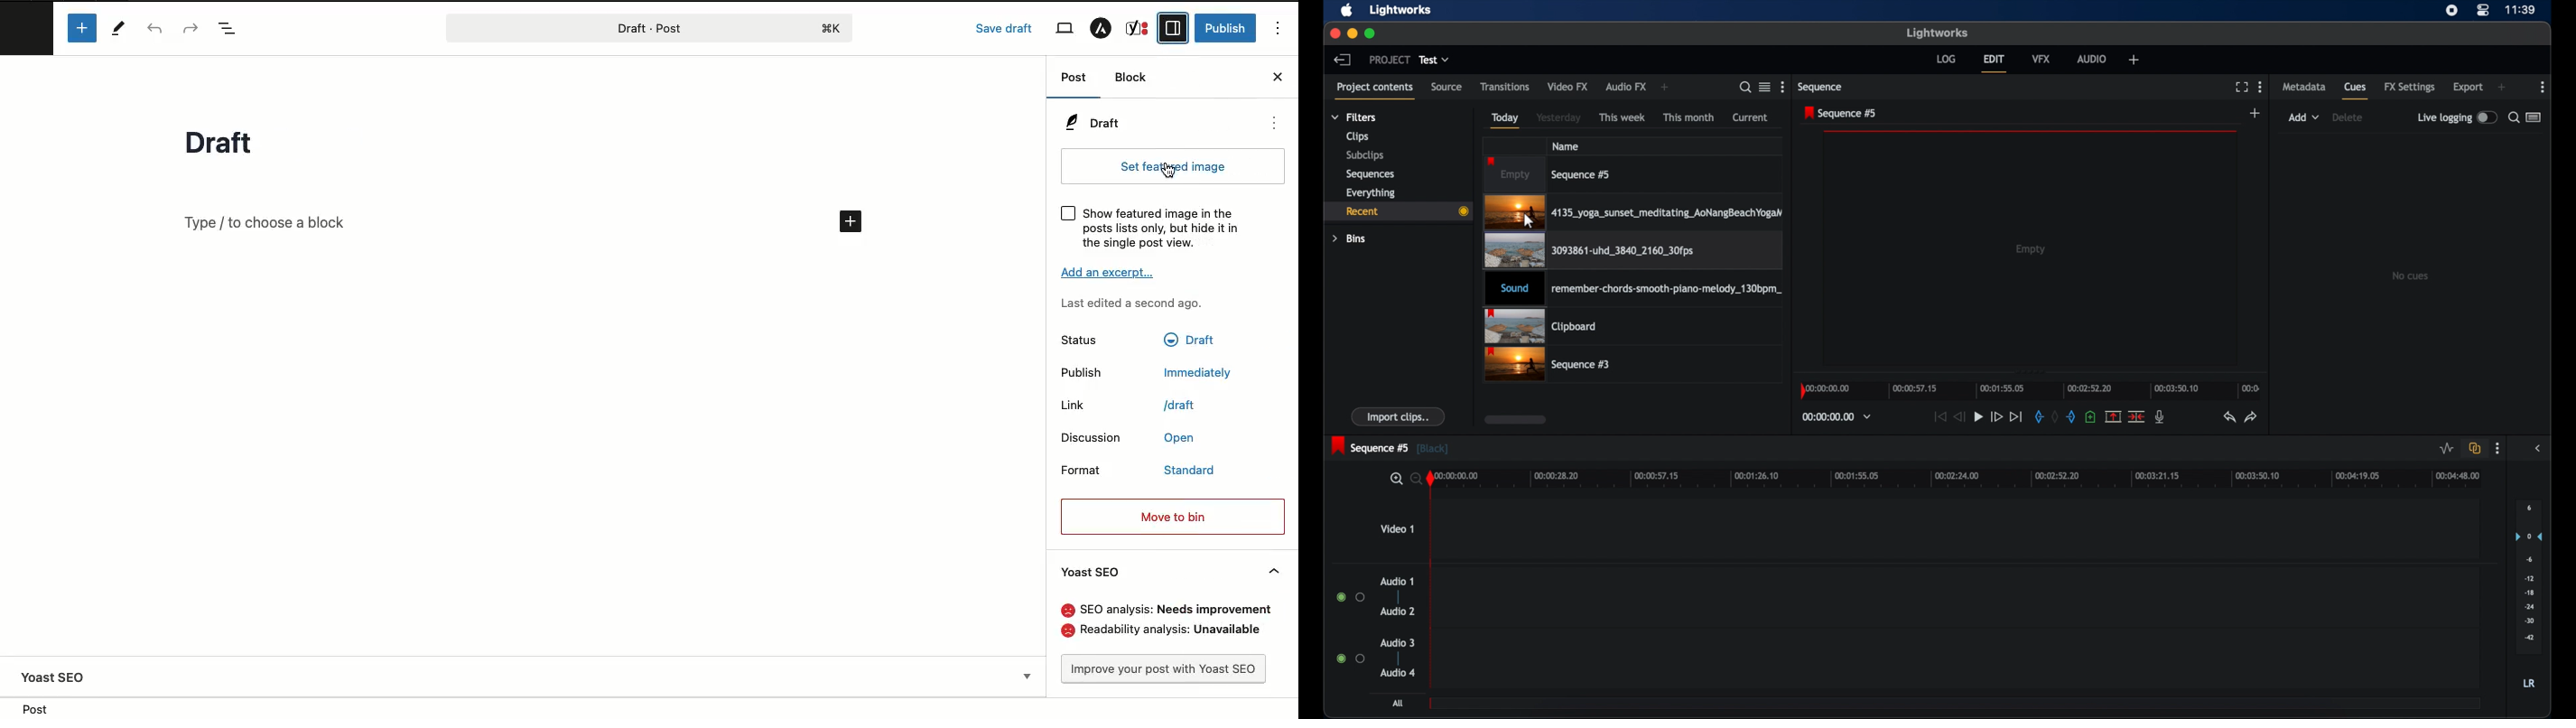 Image resolution: width=2576 pixels, height=728 pixels. Describe the element at coordinates (1171, 630) in the screenshot. I see `text` at that location.